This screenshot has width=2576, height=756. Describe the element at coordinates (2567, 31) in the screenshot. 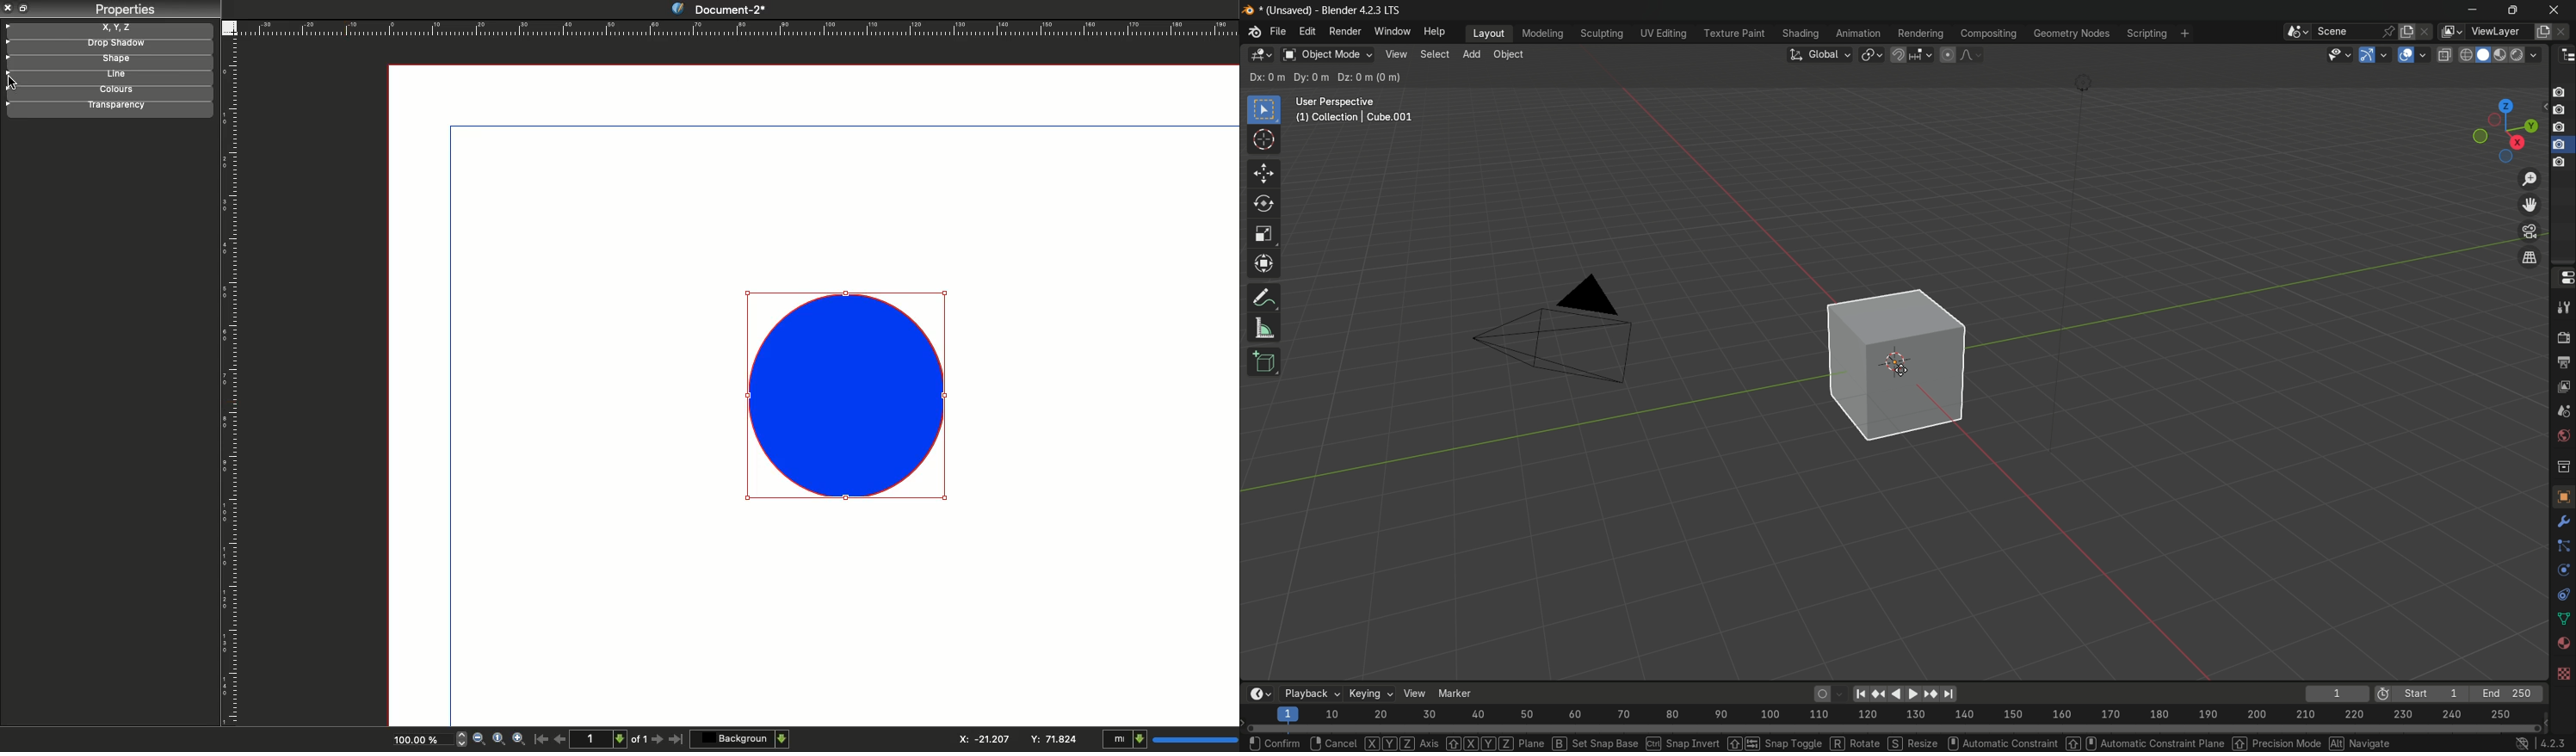

I see `remove view layer` at that location.